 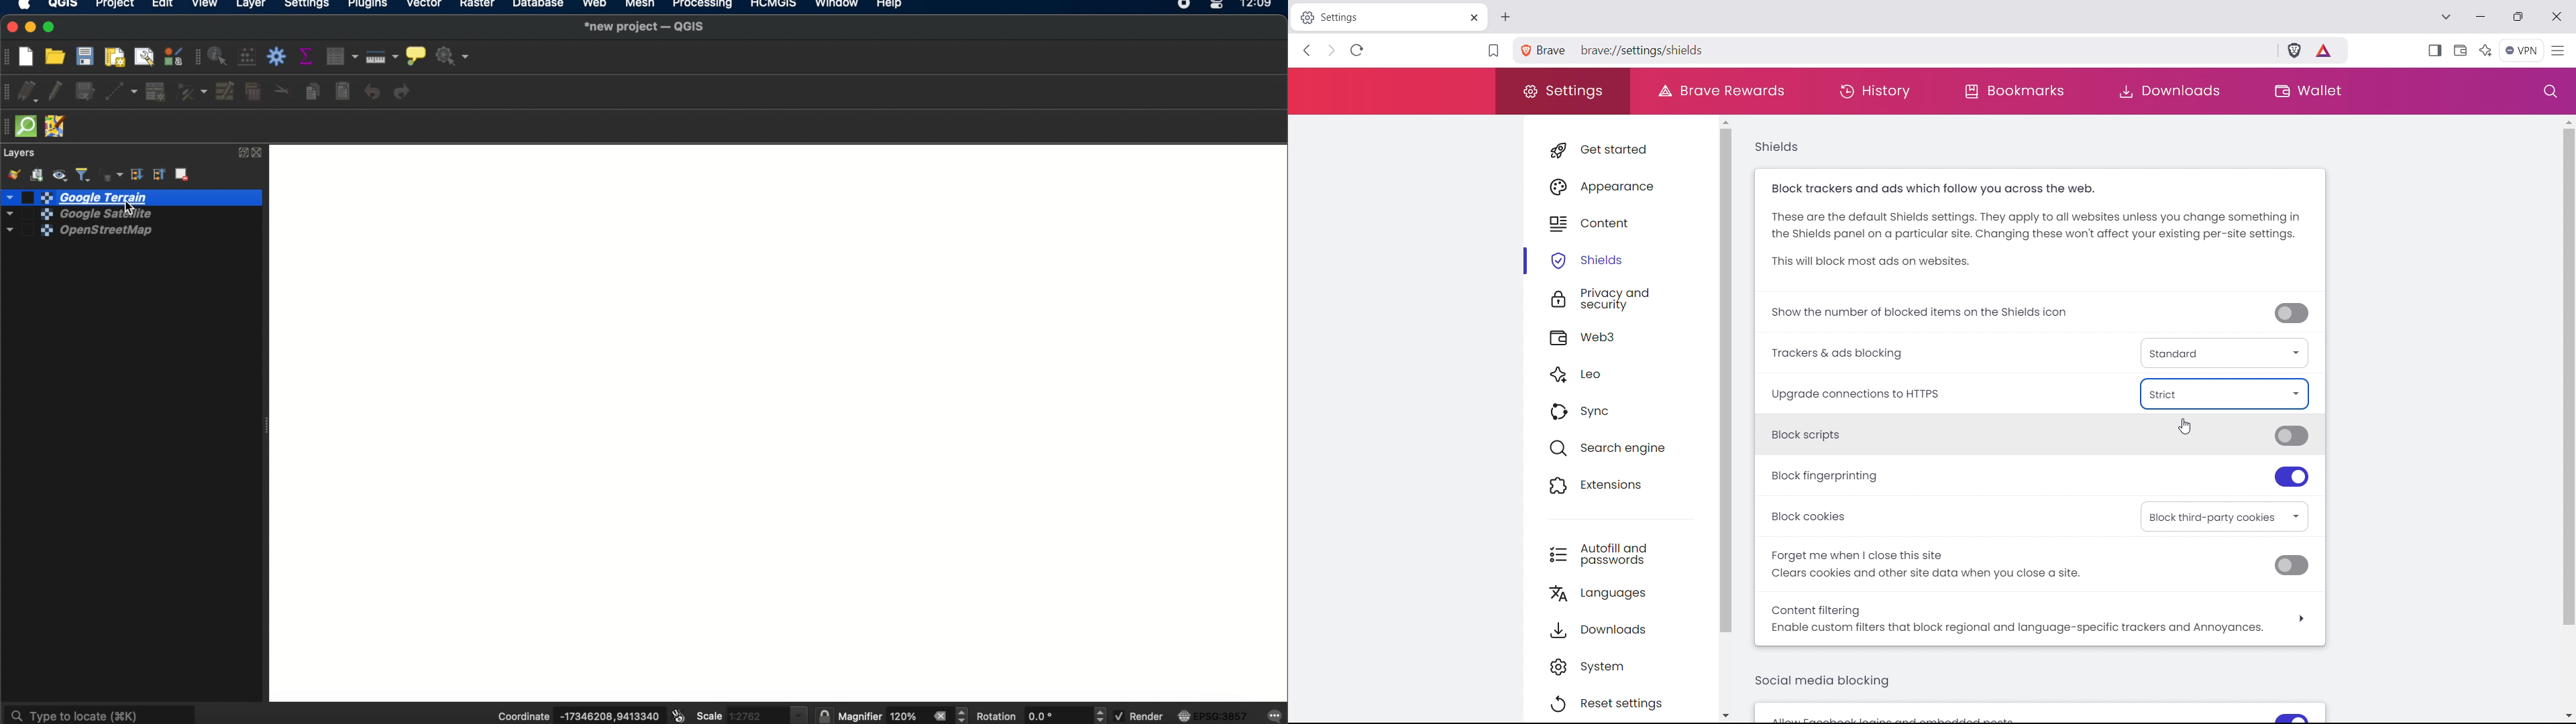 What do you see at coordinates (129, 204) in the screenshot?
I see `cursor` at bounding box center [129, 204].